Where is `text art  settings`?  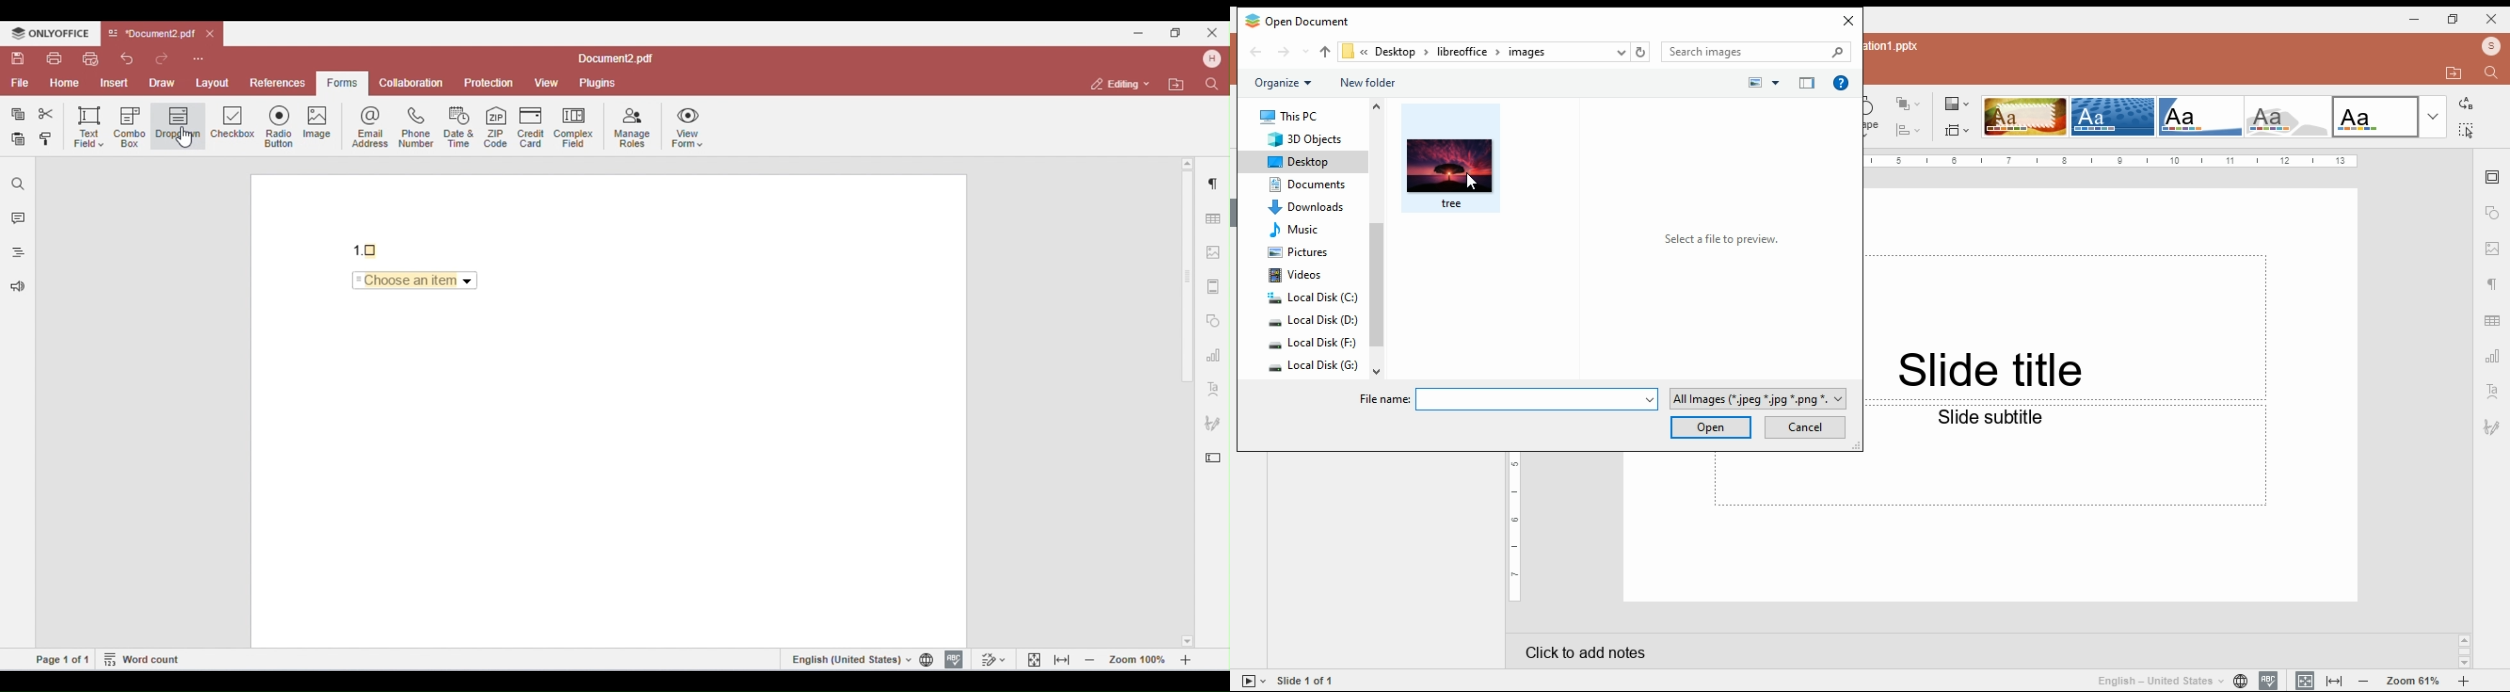 text art  settings is located at coordinates (2492, 390).